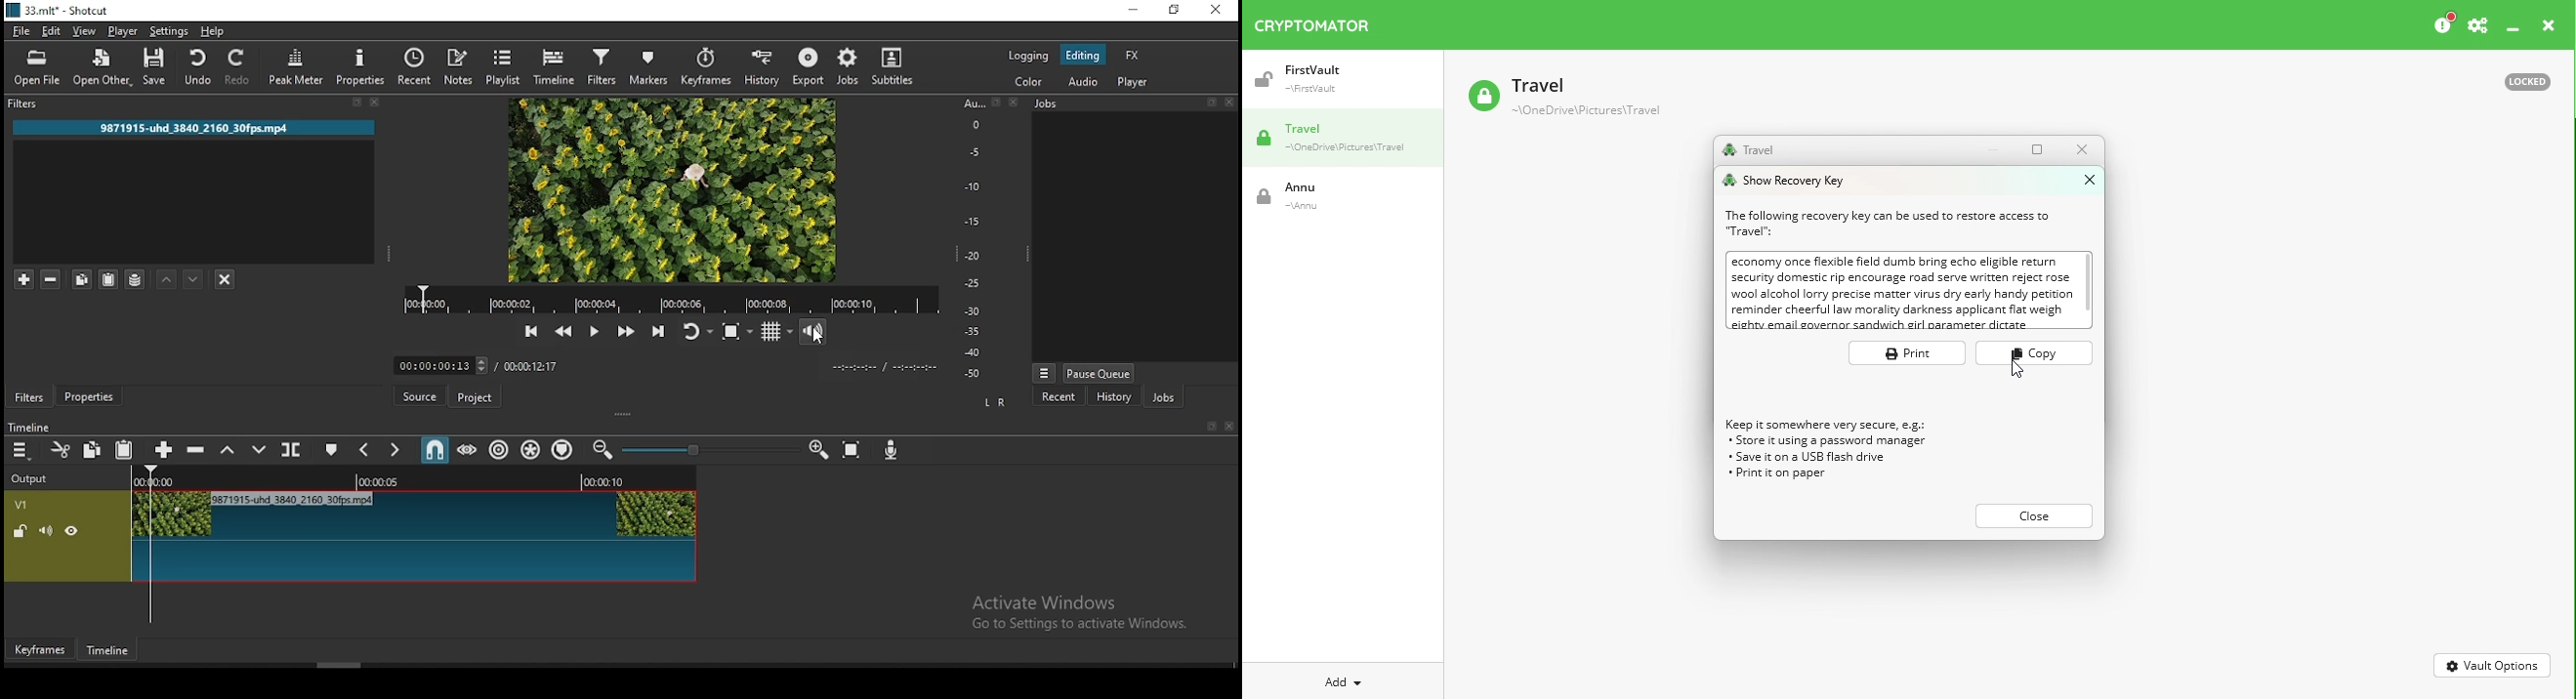 The width and height of the screenshot is (2576, 700). I want to click on snap, so click(435, 452).